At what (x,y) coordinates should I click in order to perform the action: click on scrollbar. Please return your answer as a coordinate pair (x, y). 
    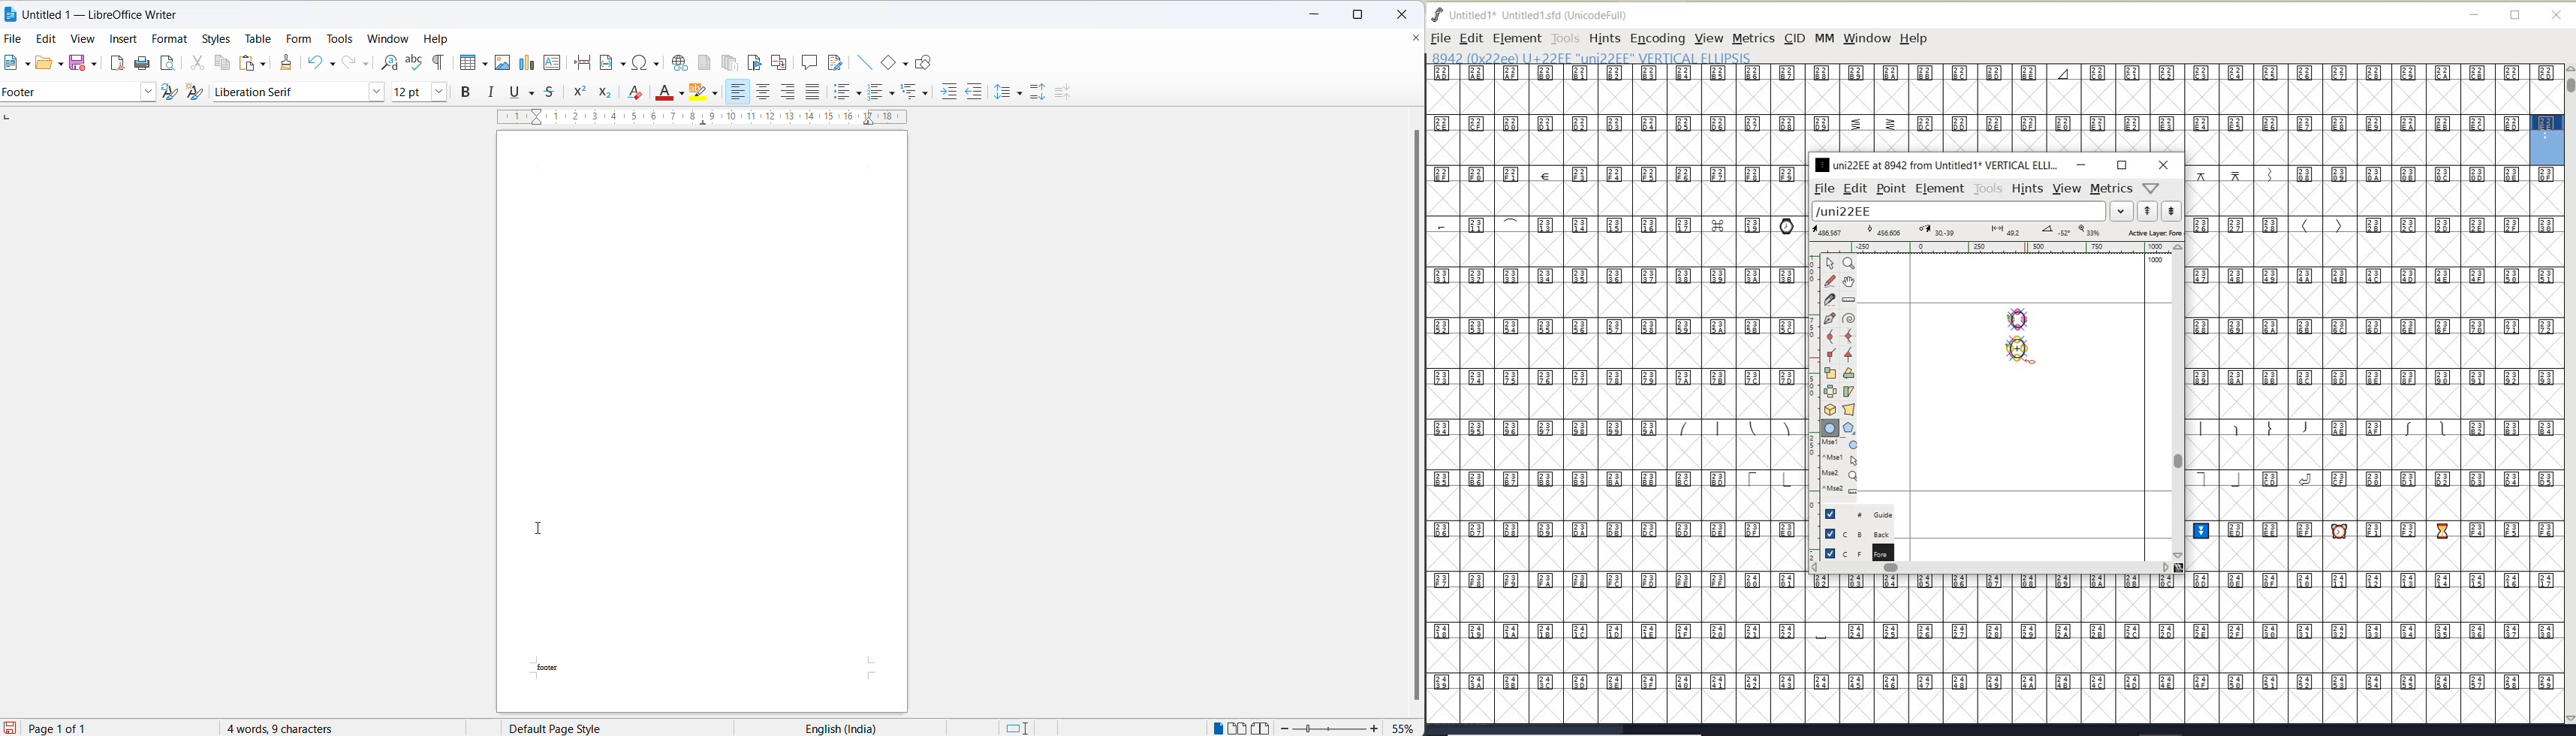
    Looking at the image, I should click on (1401, 410).